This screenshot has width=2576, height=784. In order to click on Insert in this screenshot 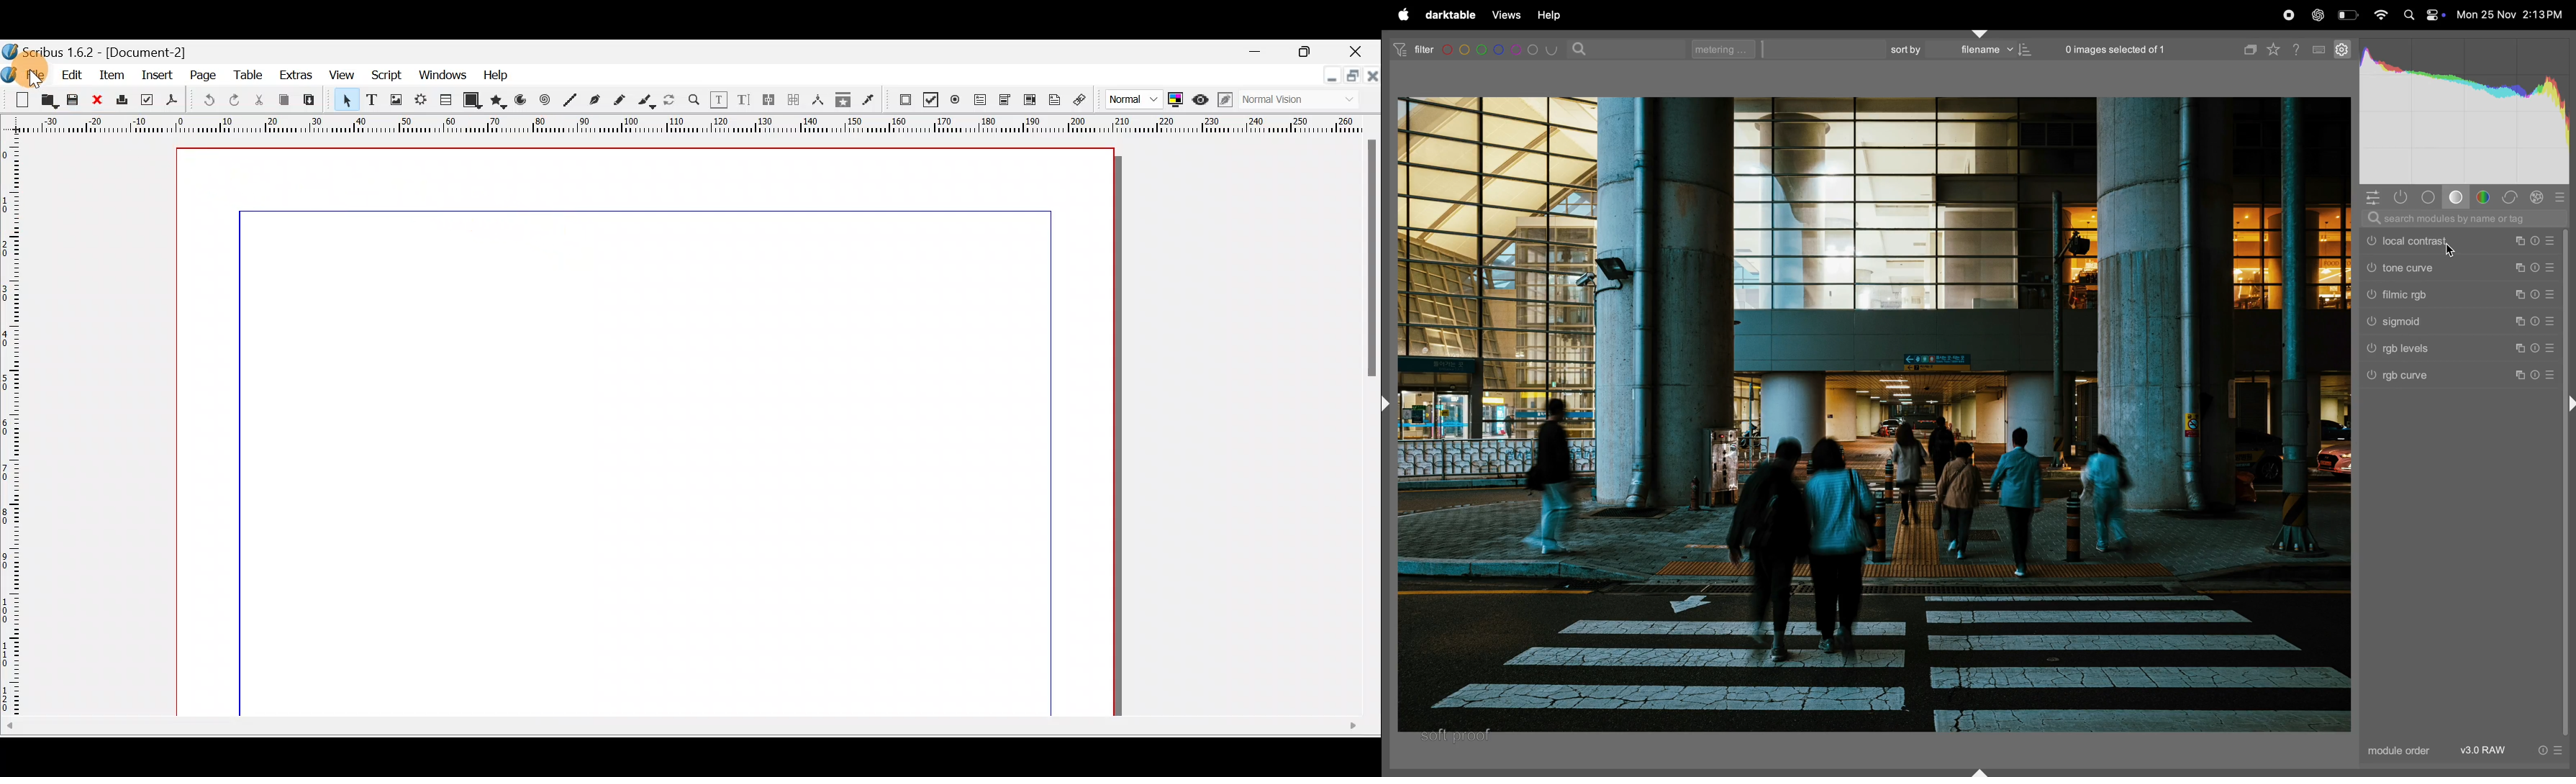, I will do `click(160, 75)`.